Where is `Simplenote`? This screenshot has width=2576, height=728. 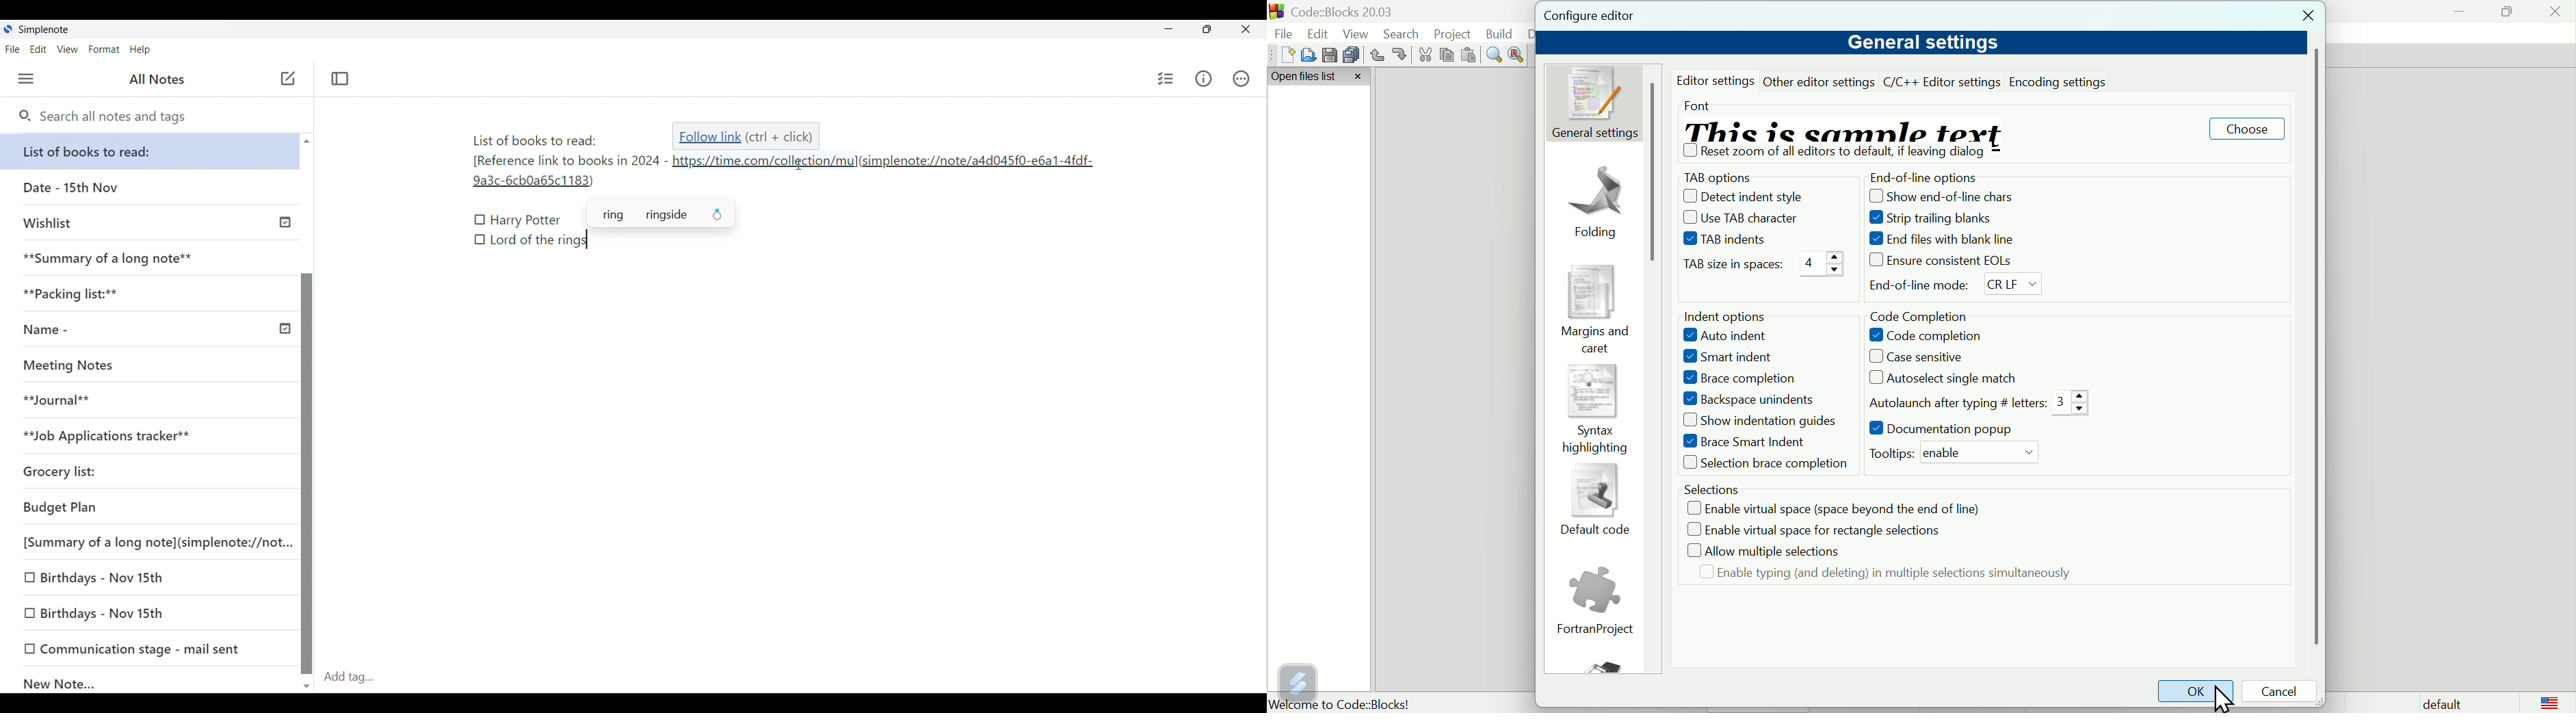 Simplenote is located at coordinates (42, 30).